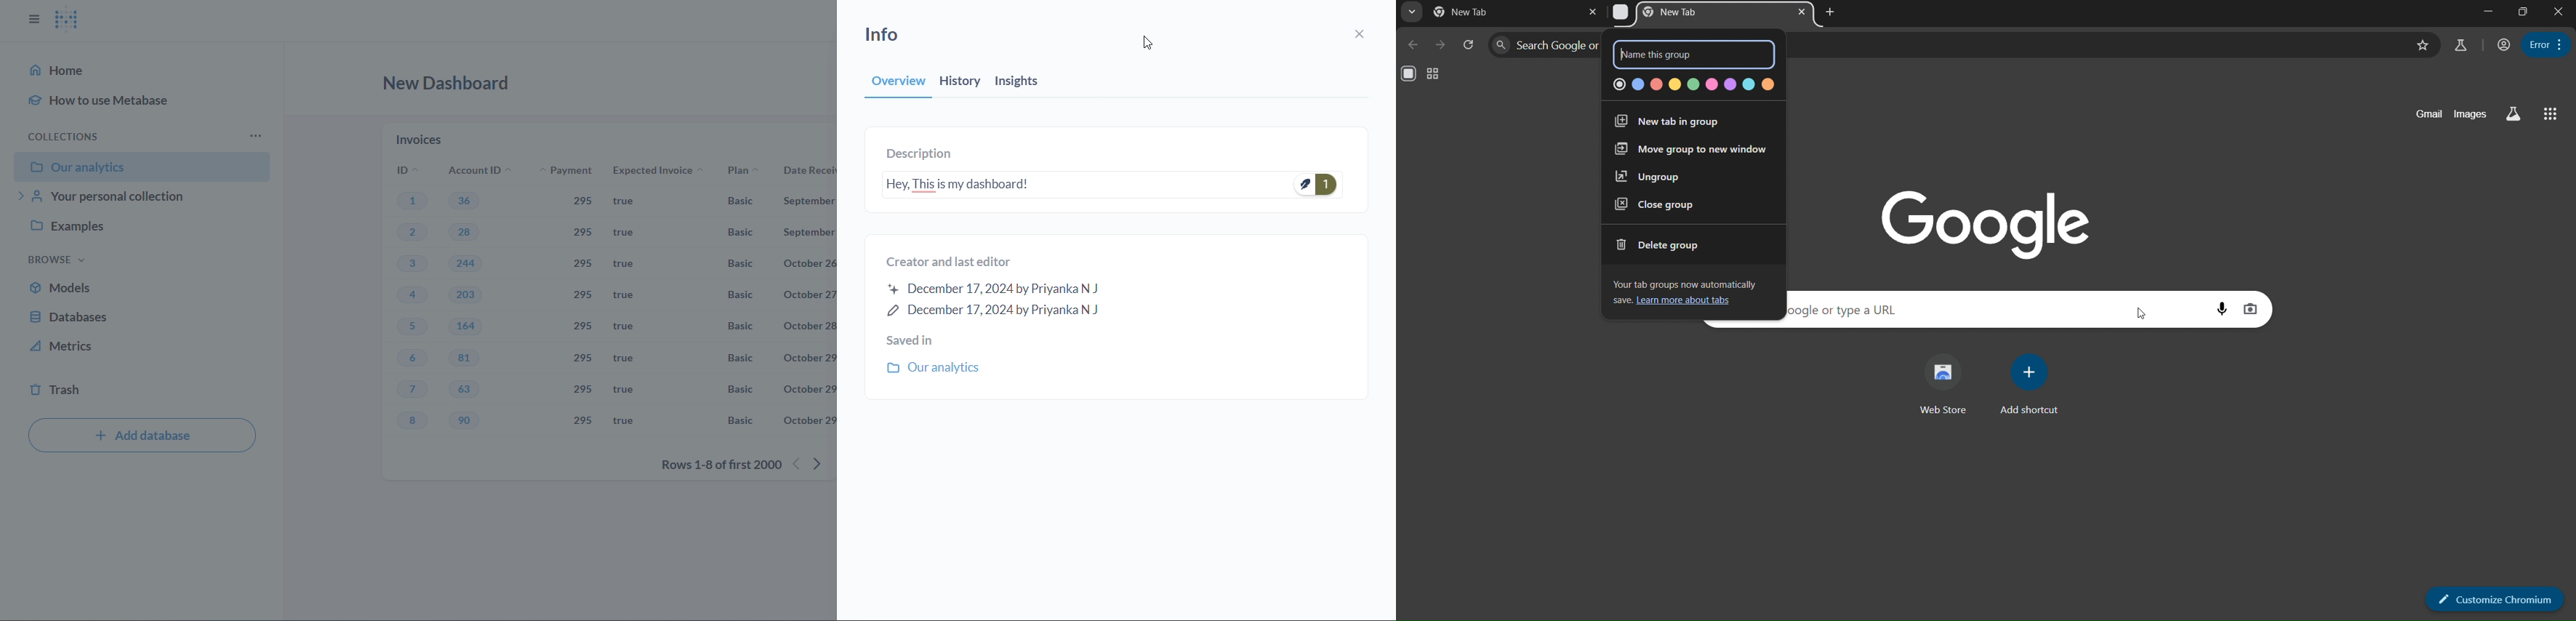  What do you see at coordinates (808, 388) in the screenshot?
I see `october 29` at bounding box center [808, 388].